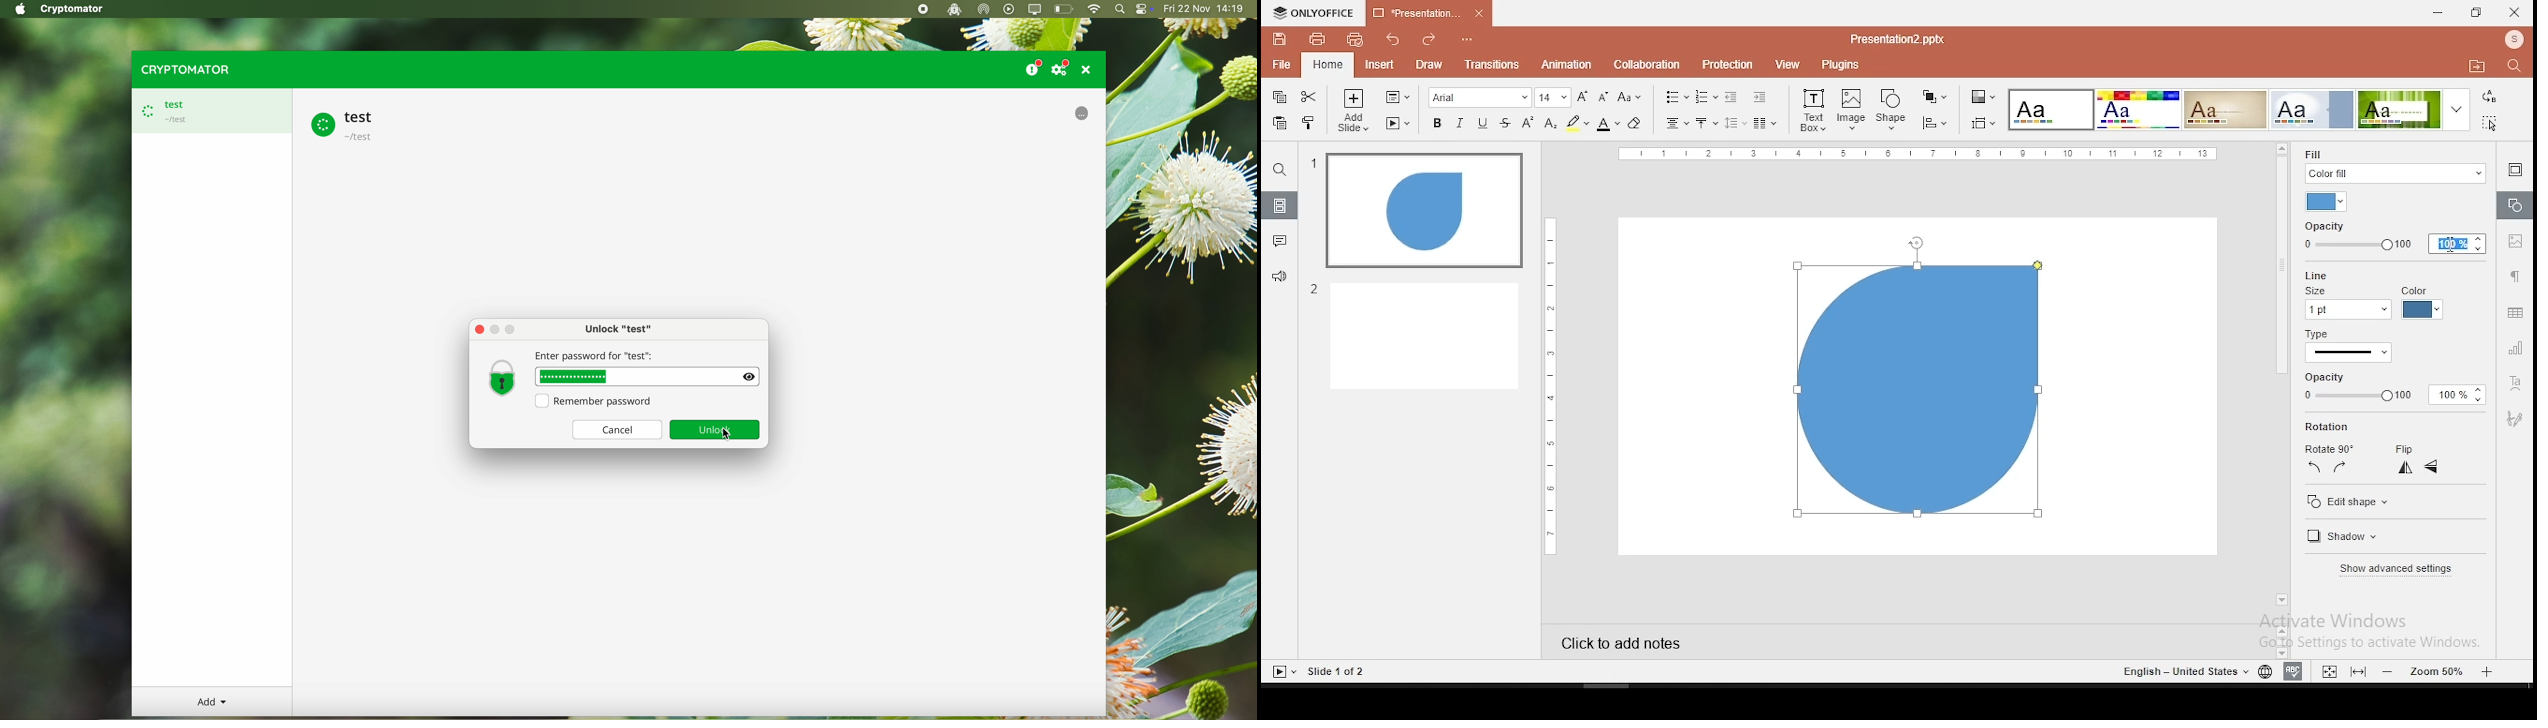  I want to click on find, so click(1279, 172).